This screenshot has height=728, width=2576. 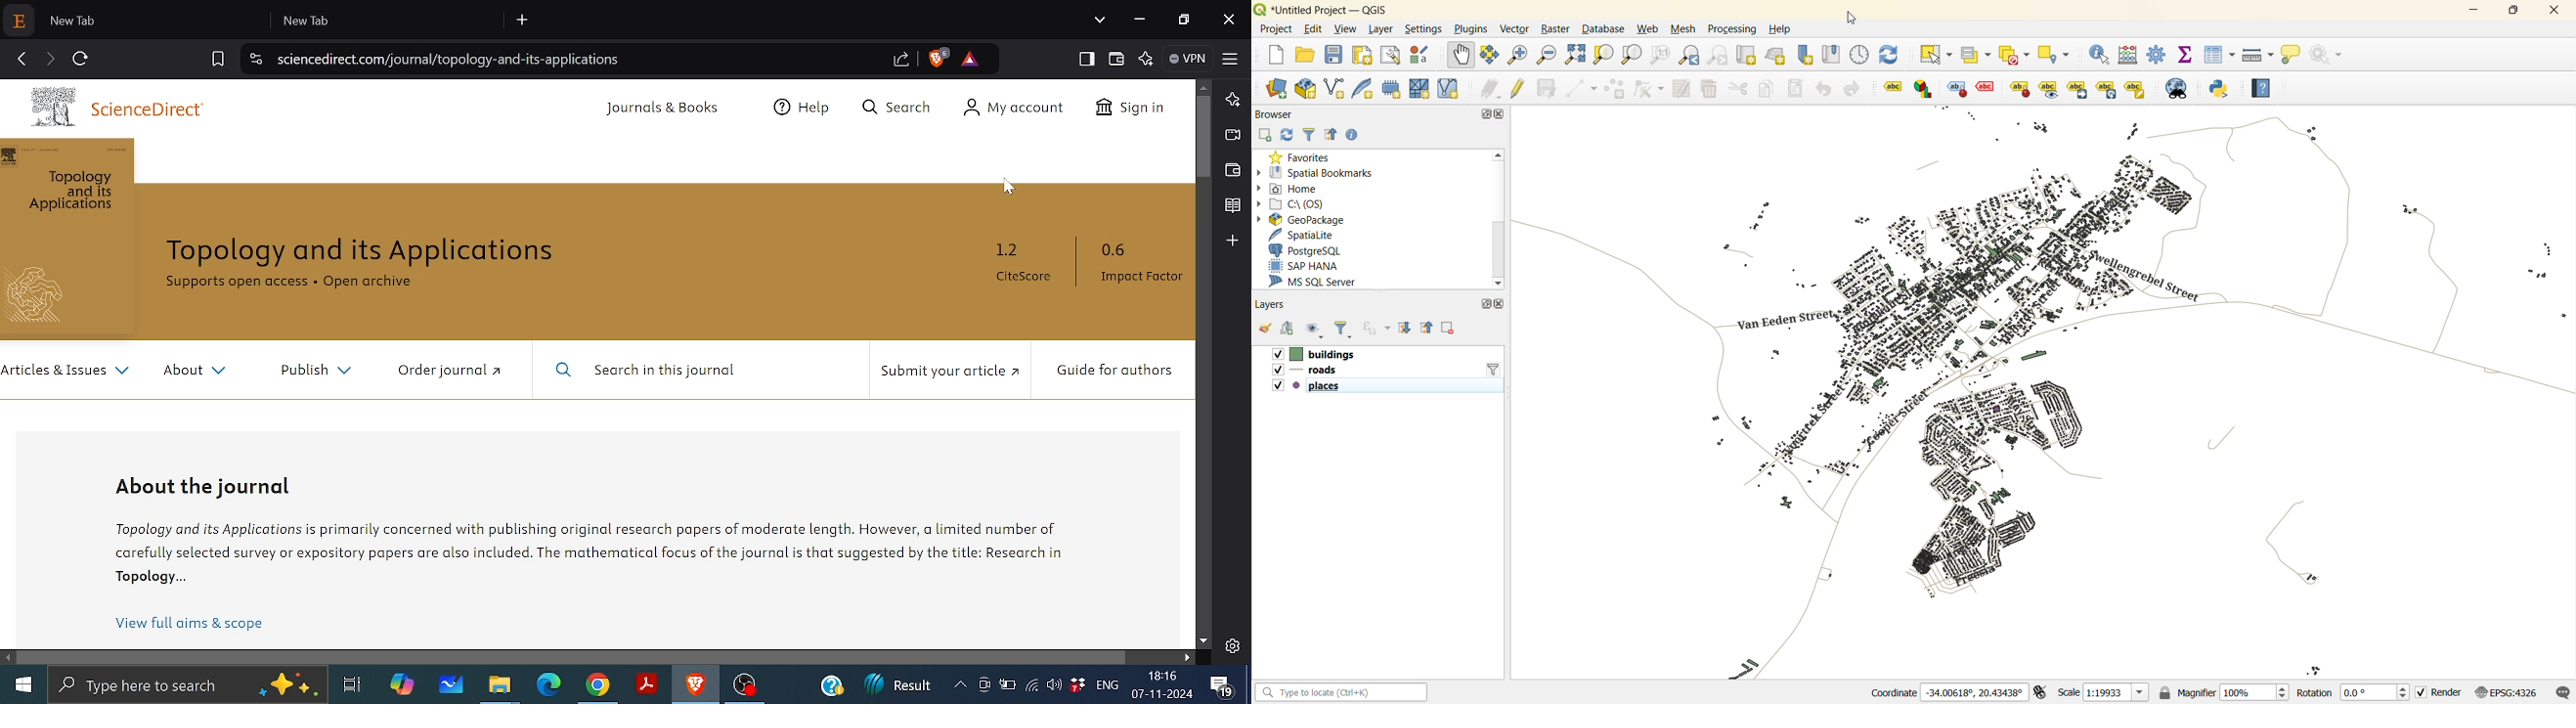 What do you see at coordinates (1100, 19) in the screenshot?
I see `Search Tabs` at bounding box center [1100, 19].